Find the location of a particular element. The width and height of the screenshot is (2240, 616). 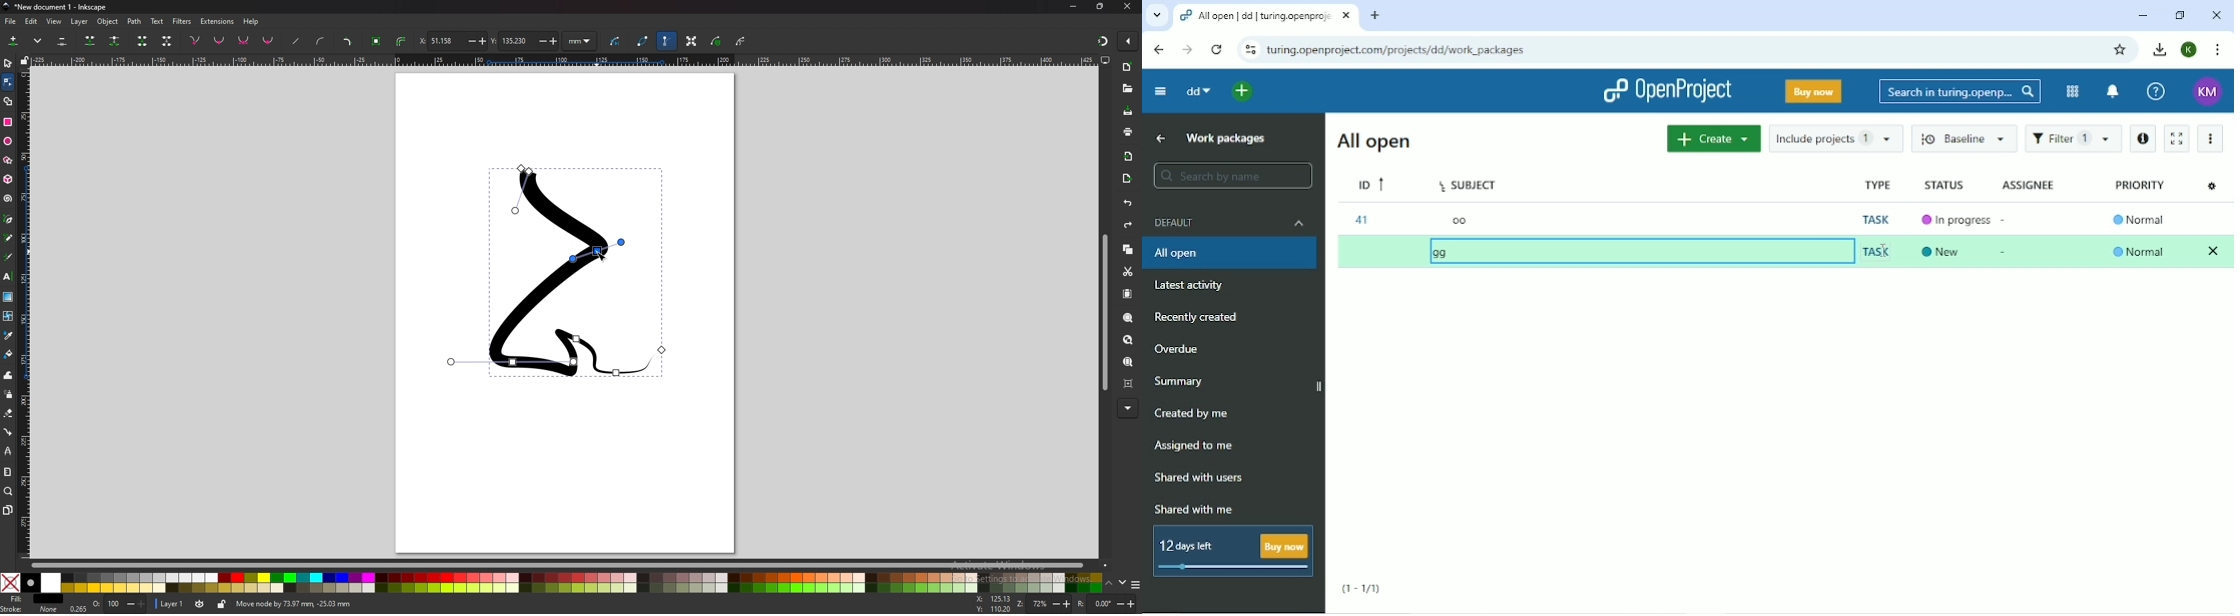

enable snapping is located at coordinates (1129, 41).